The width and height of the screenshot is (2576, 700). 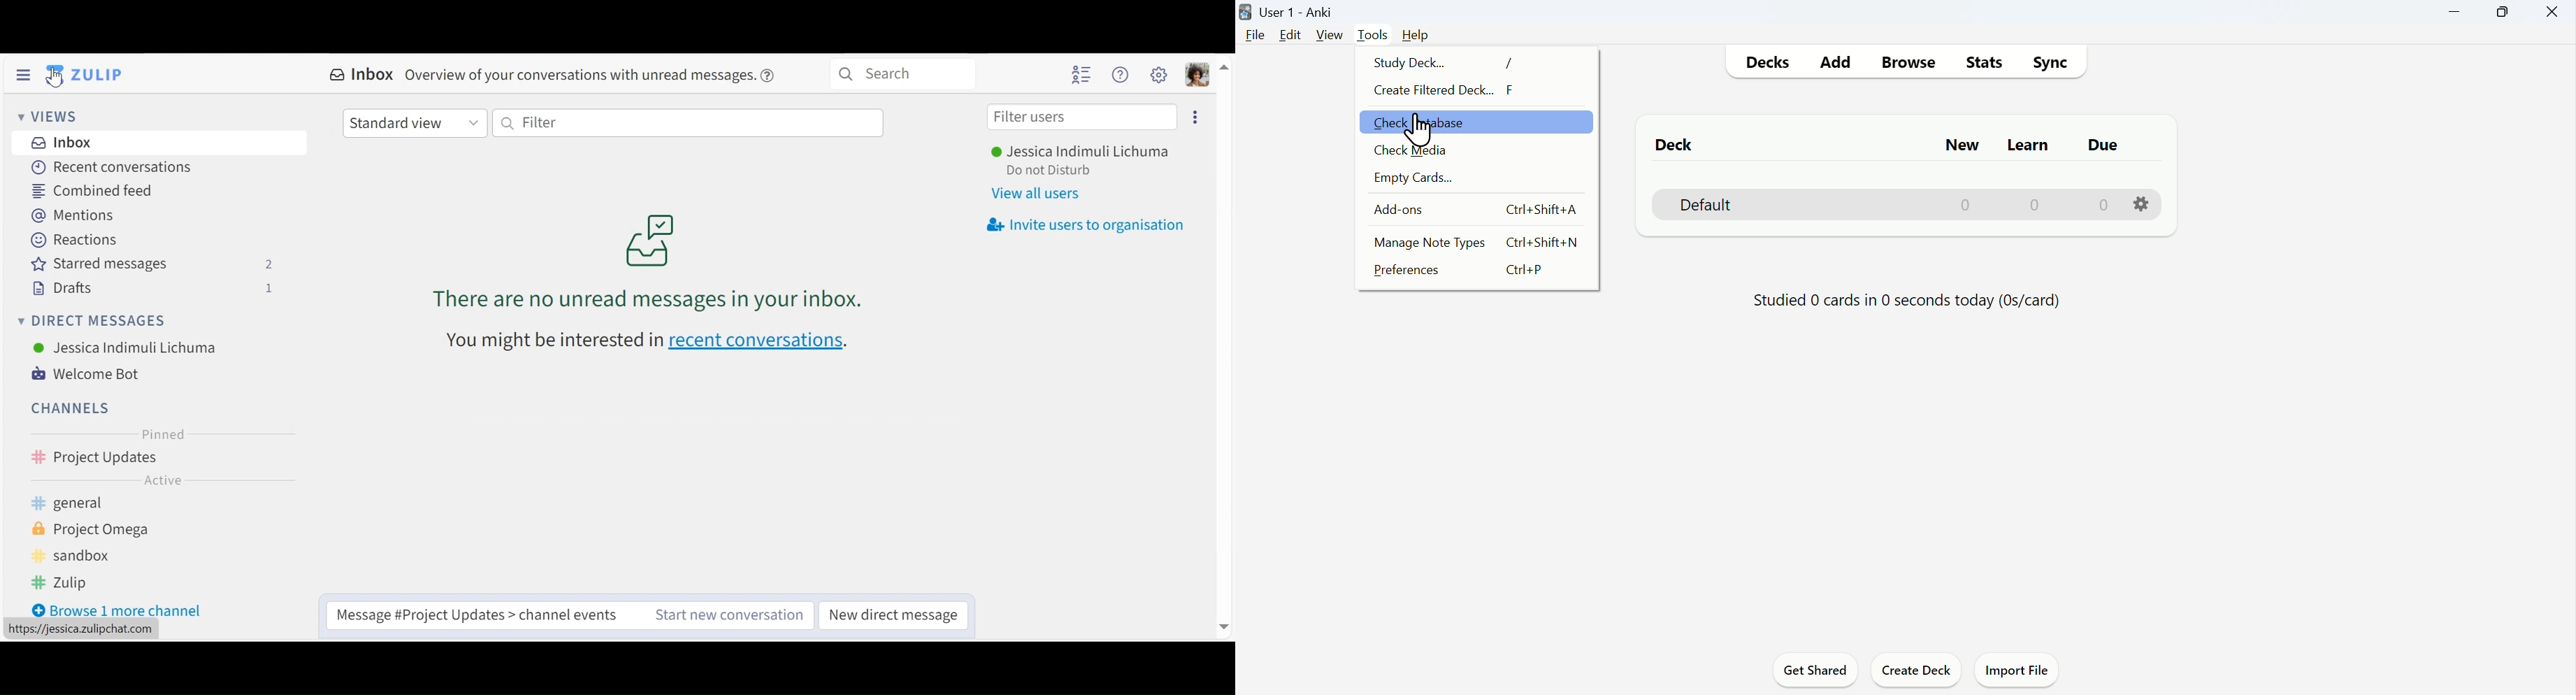 I want to click on View all users, so click(x=1037, y=192).